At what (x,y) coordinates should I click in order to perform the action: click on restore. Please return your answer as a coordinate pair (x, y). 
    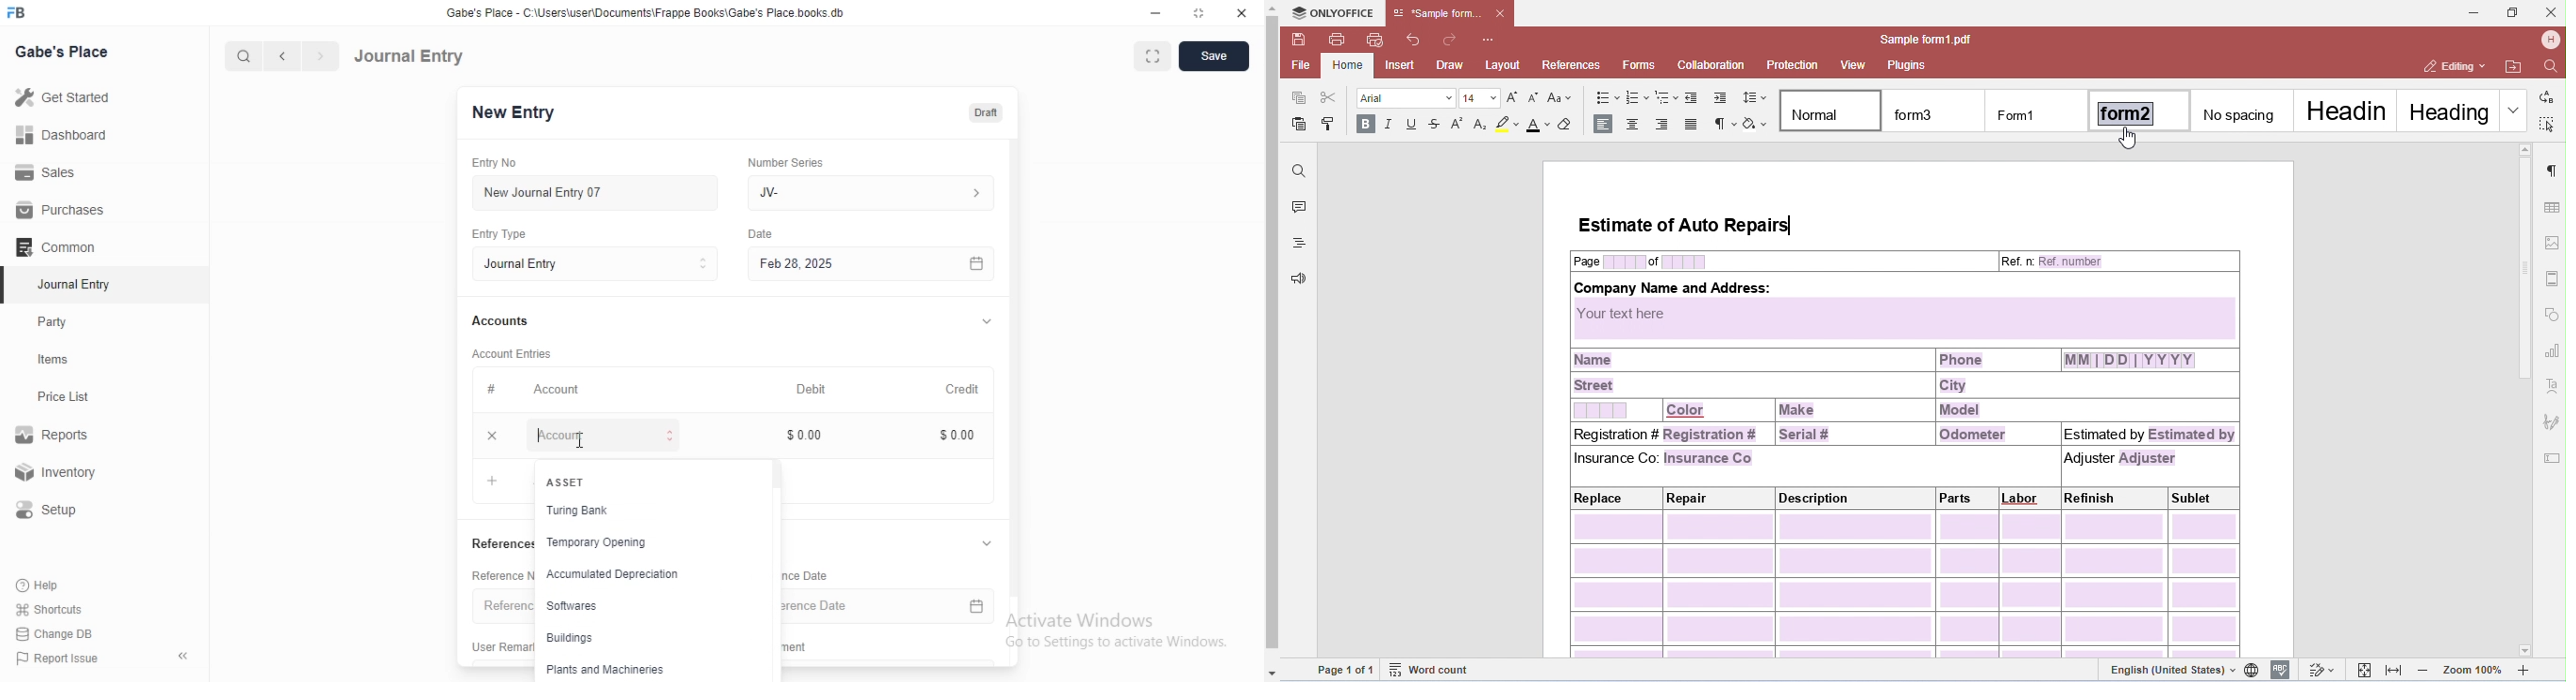
    Looking at the image, I should click on (1198, 13).